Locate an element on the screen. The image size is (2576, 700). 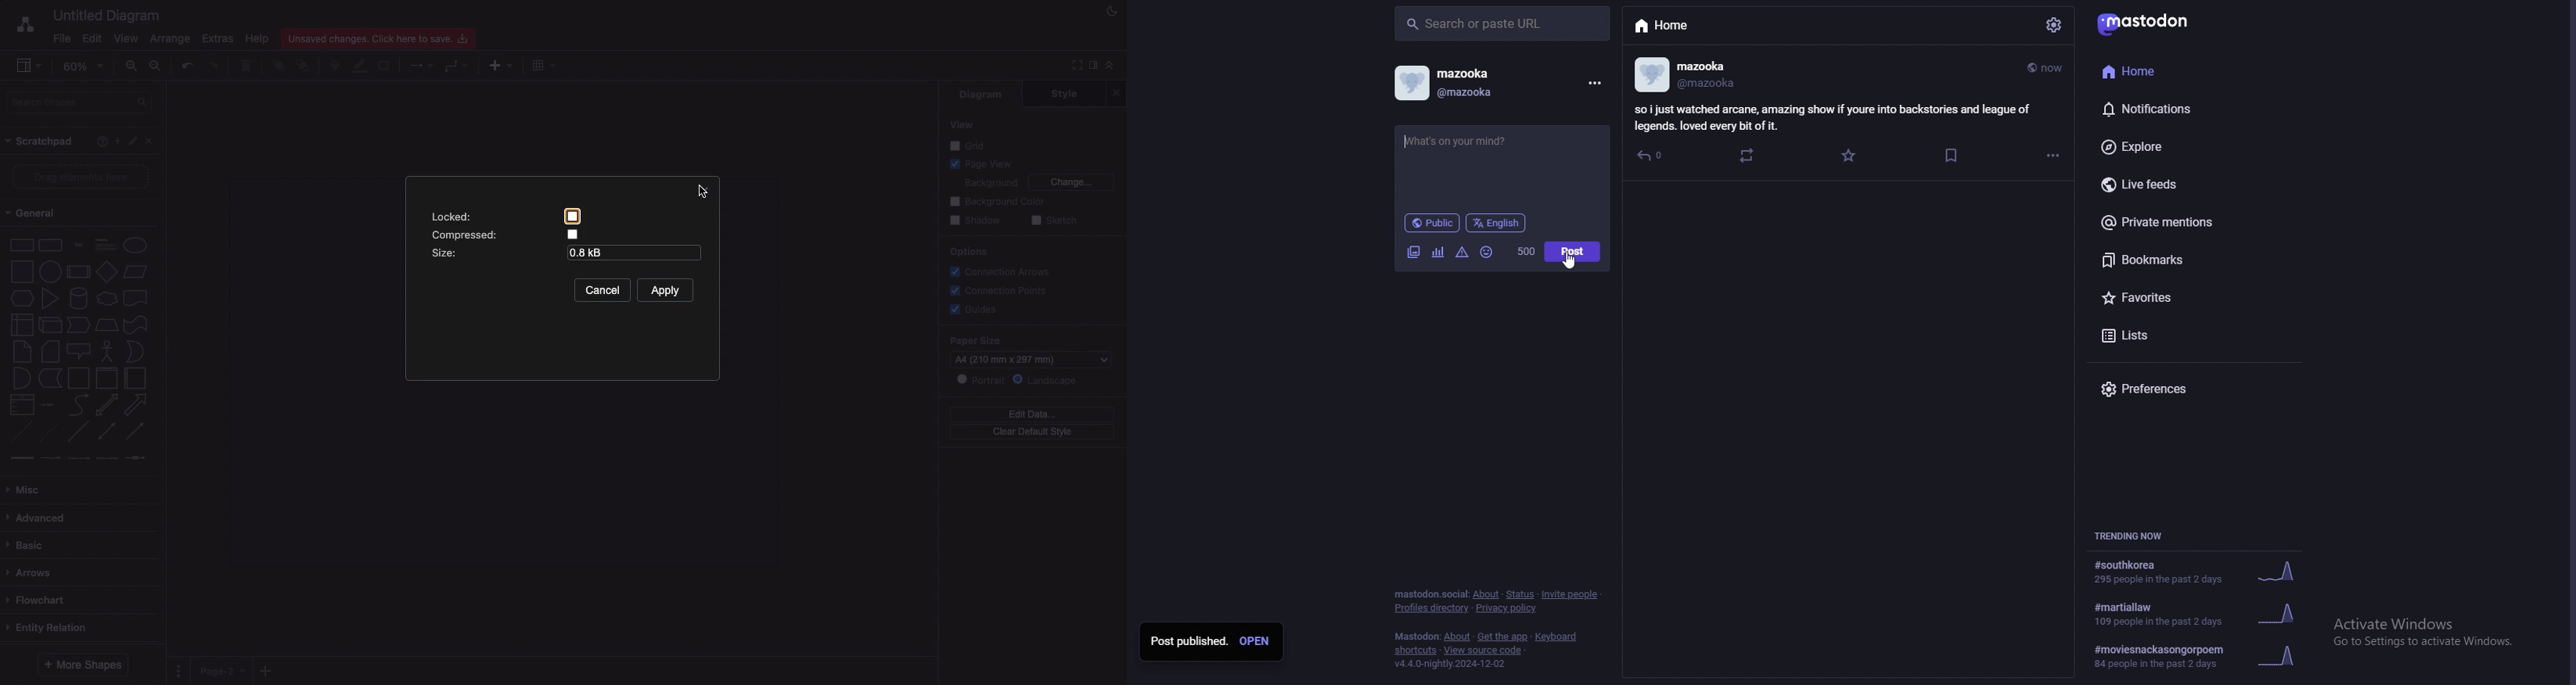
Change is located at coordinates (1073, 182).